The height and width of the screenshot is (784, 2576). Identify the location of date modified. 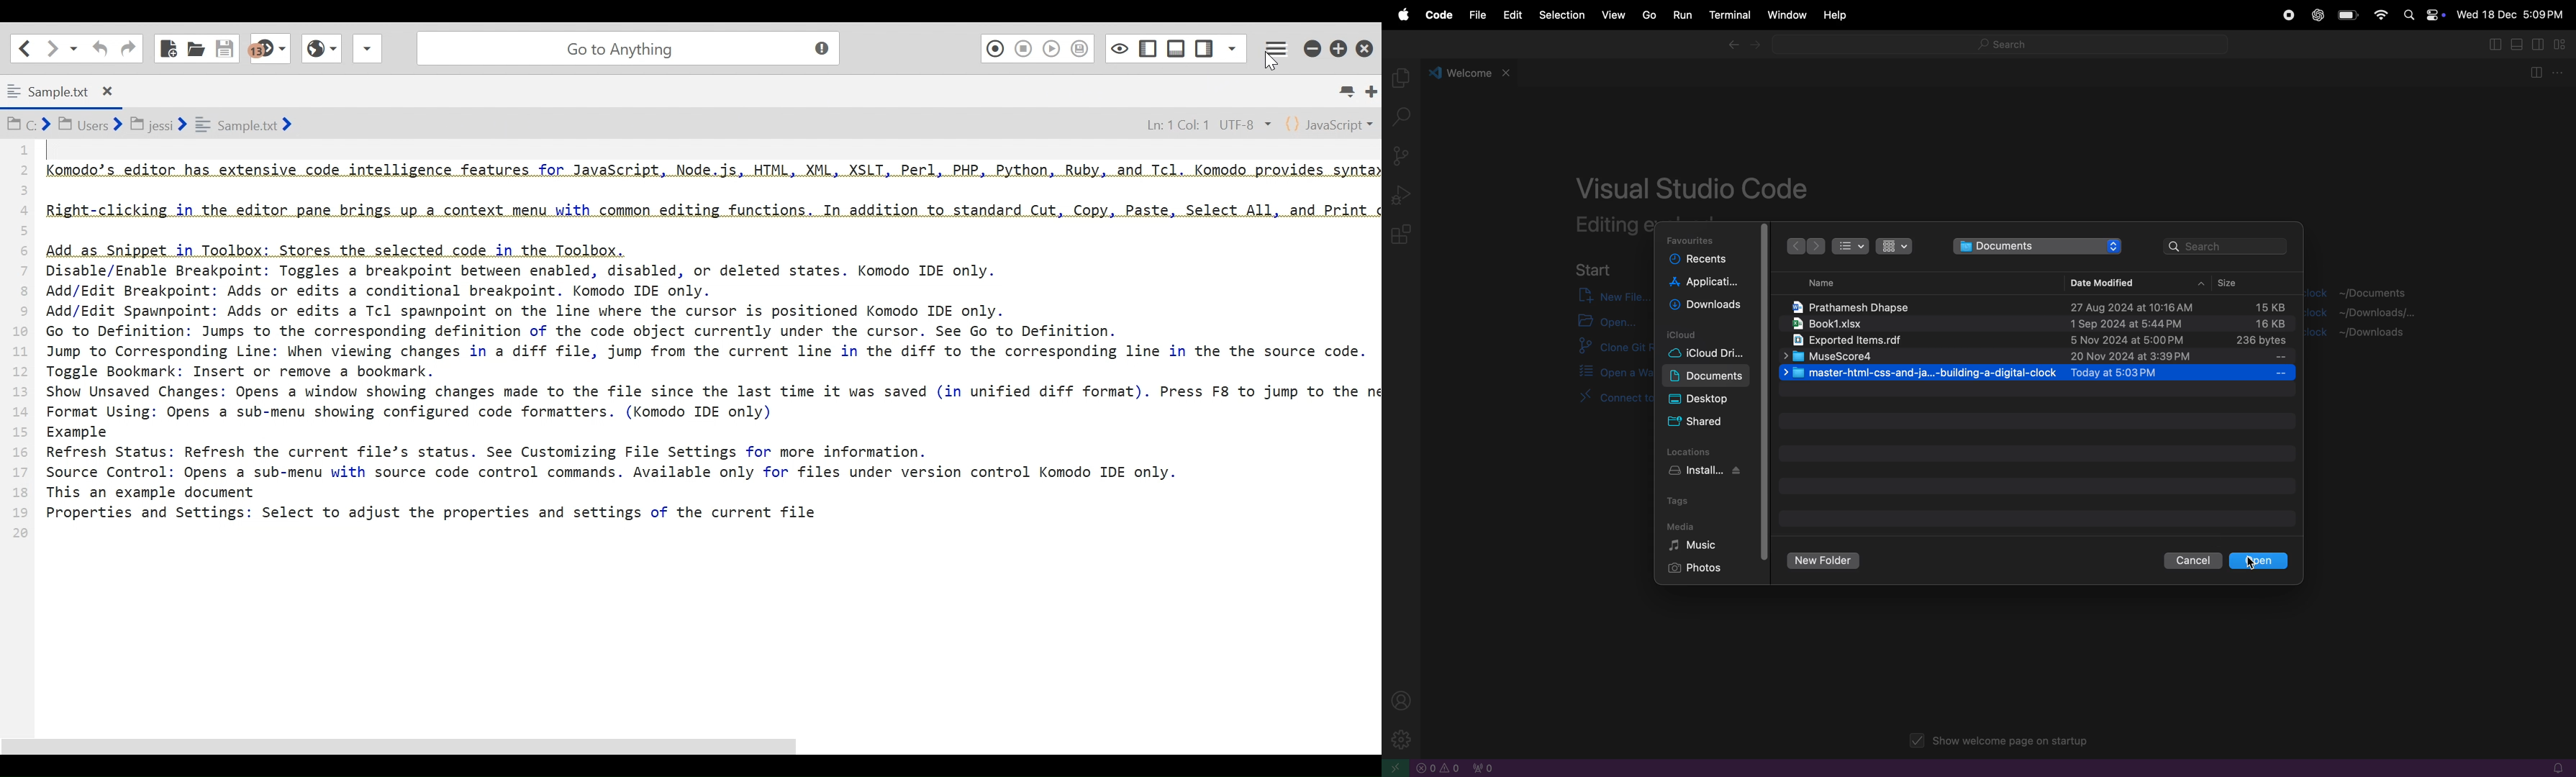
(2100, 281).